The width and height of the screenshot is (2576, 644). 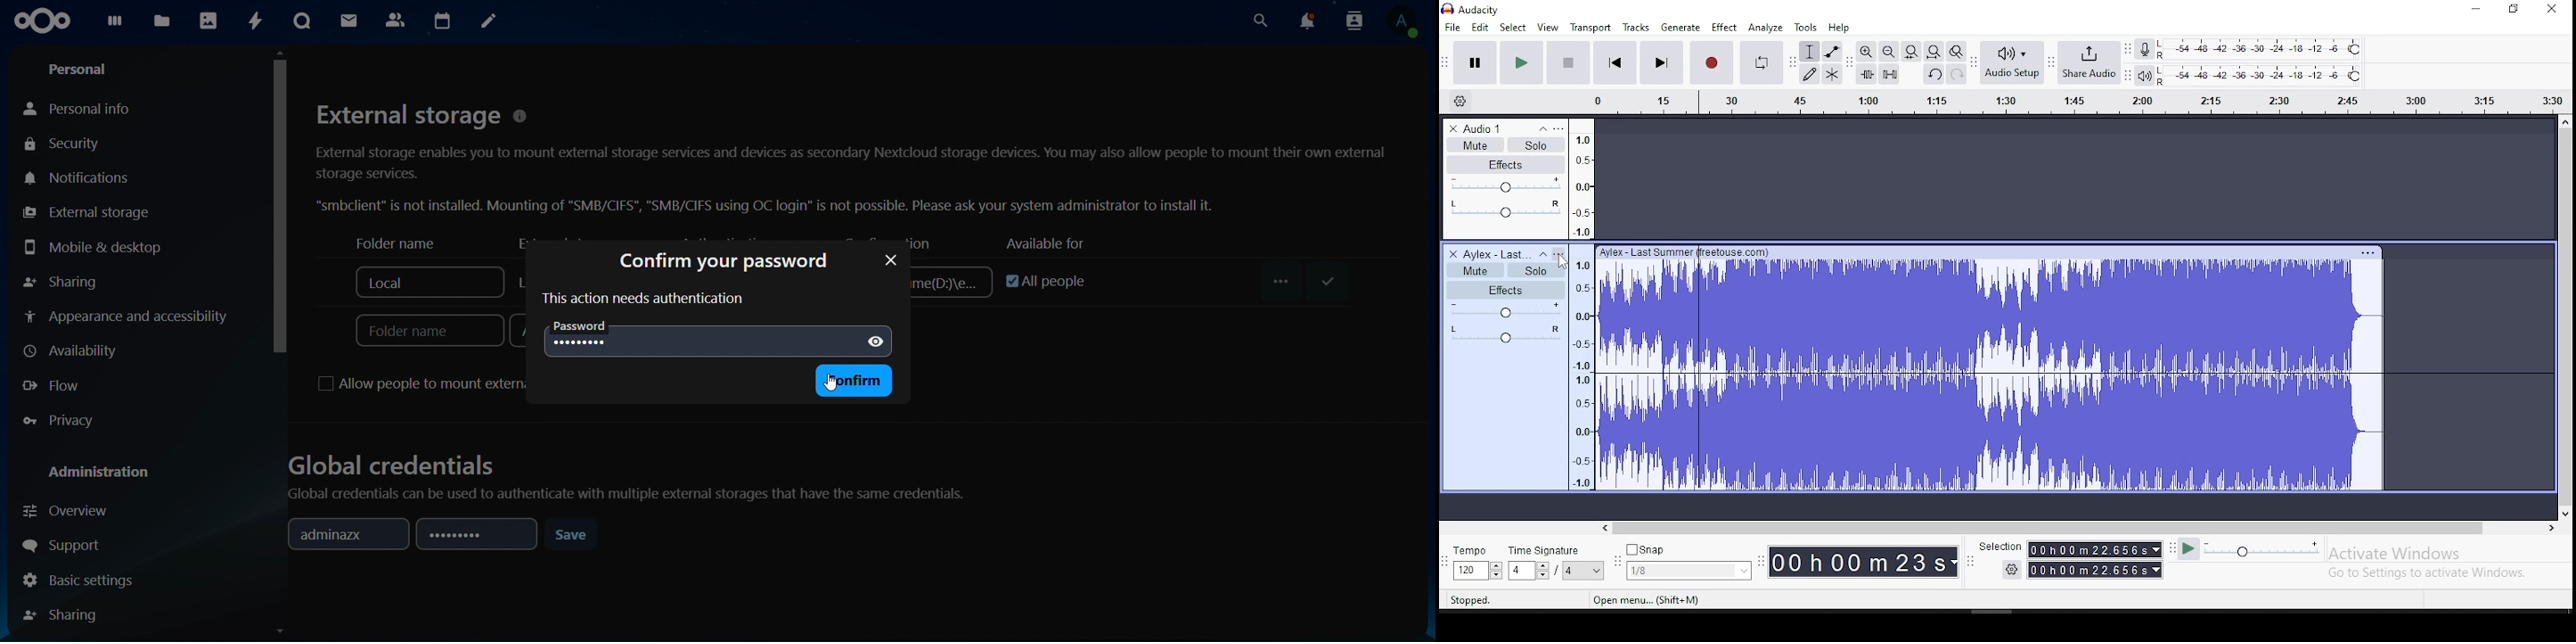 I want to click on confirm your password, so click(x=723, y=263).